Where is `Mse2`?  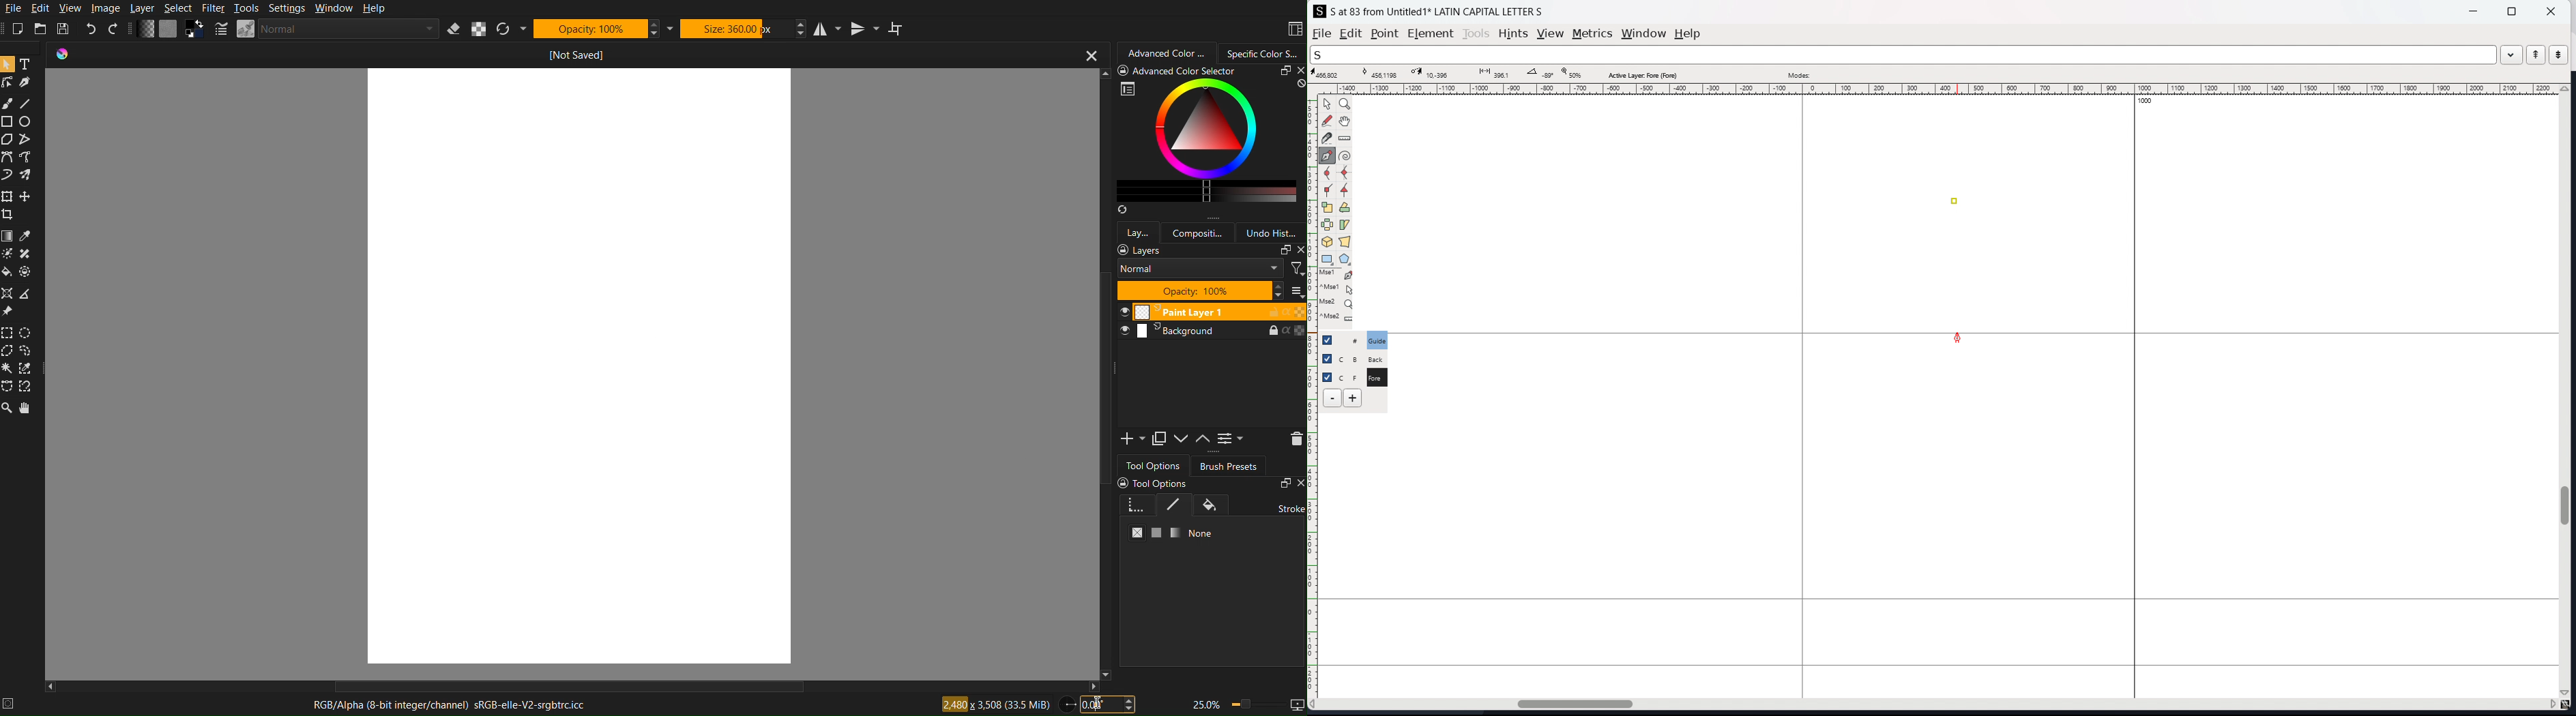 Mse2 is located at coordinates (1338, 303).